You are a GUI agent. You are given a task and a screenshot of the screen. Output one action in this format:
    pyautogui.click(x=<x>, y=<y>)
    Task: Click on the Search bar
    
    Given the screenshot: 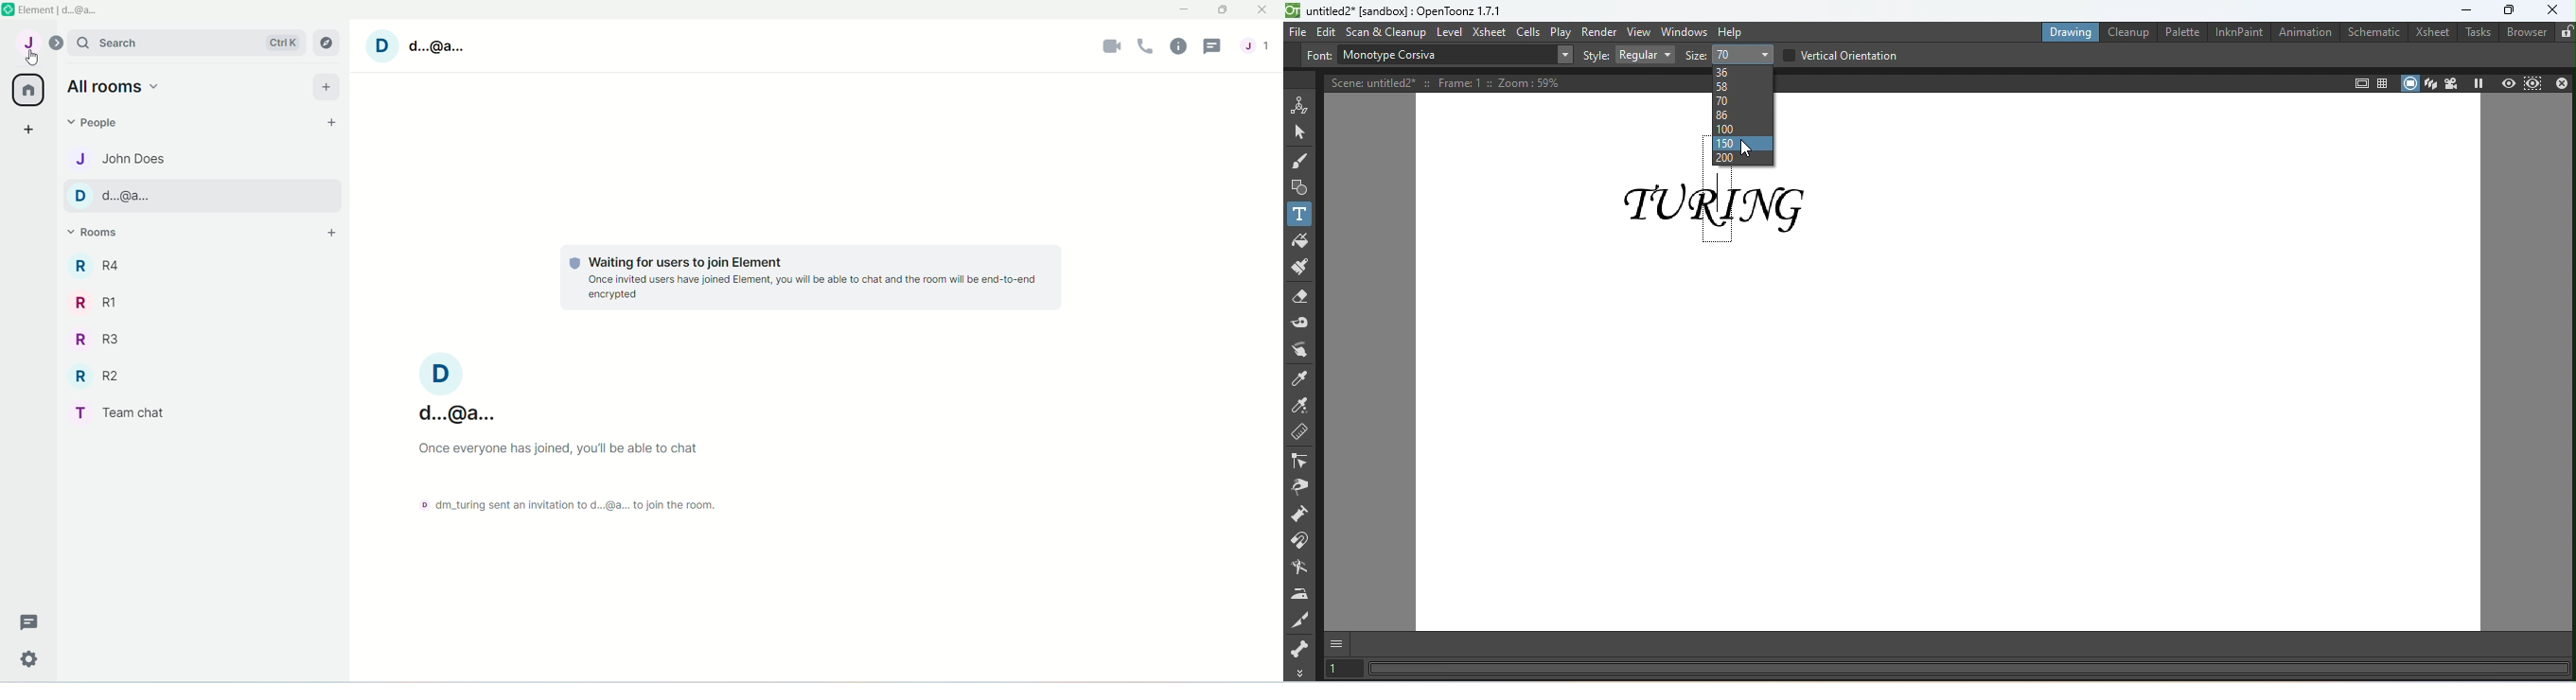 What is the action you would take?
    pyautogui.click(x=189, y=41)
    